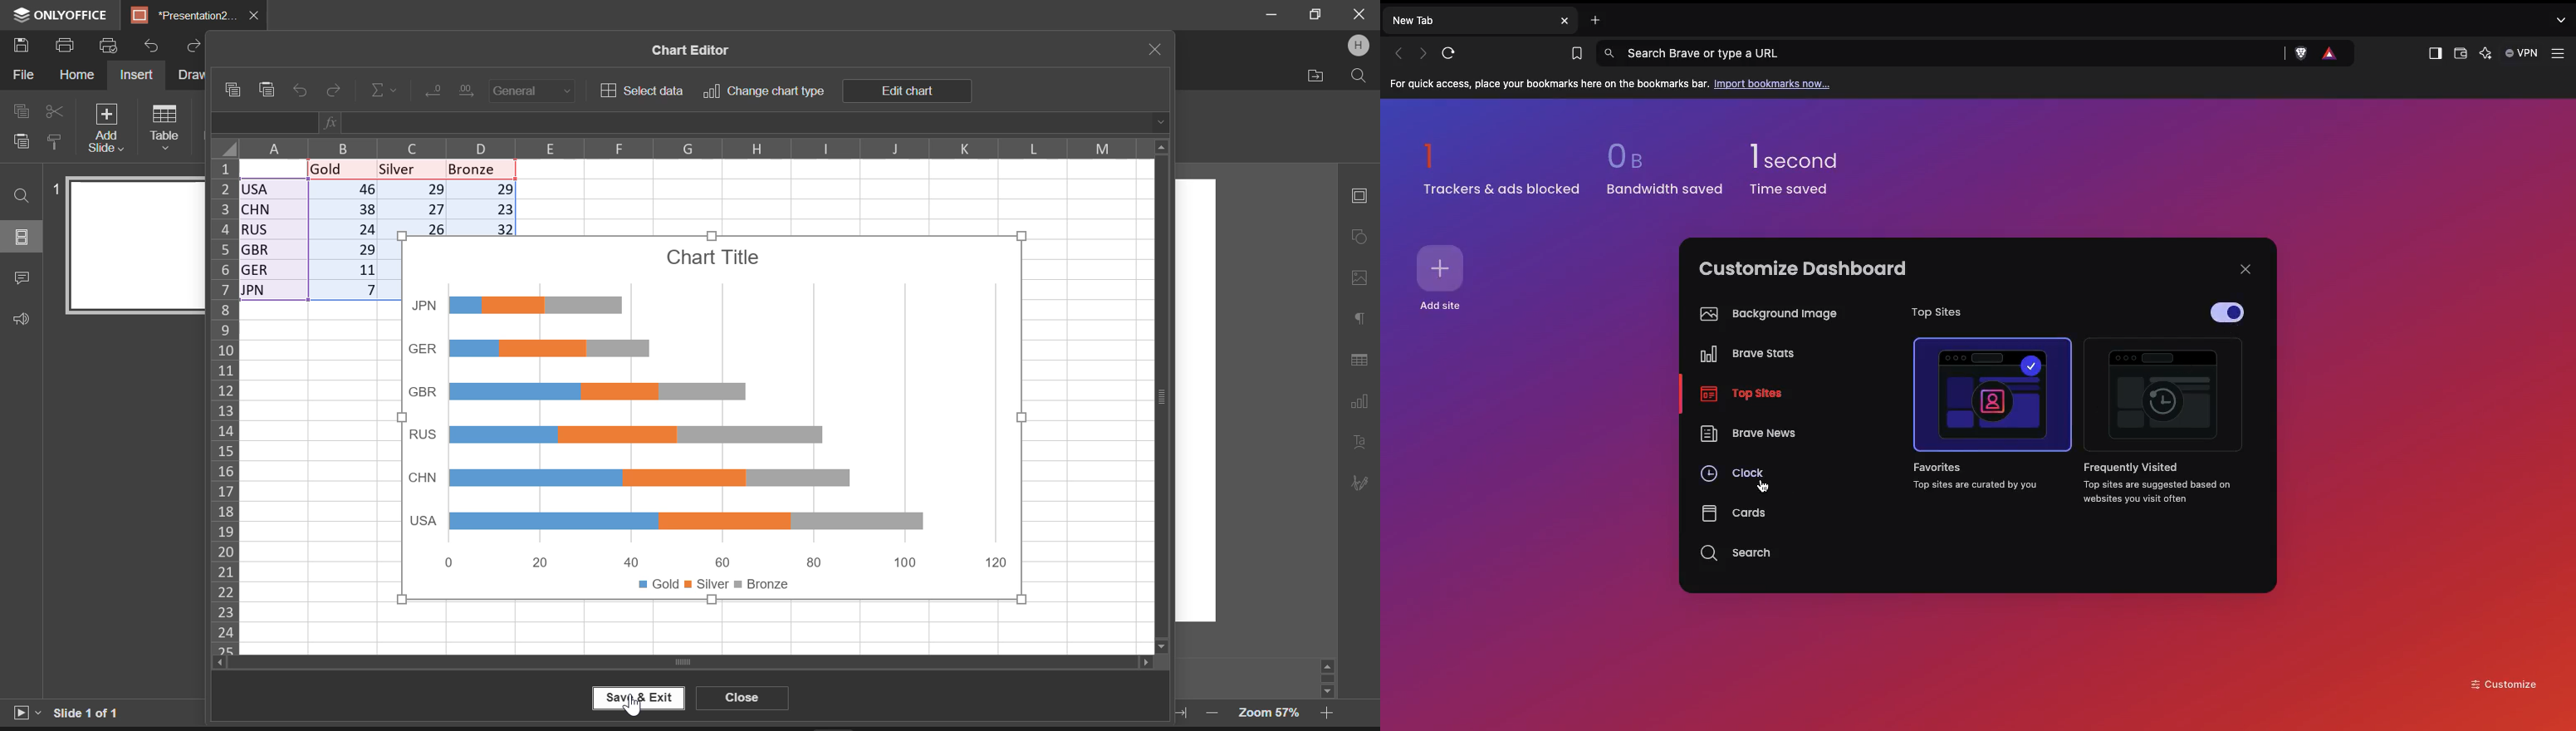 The width and height of the screenshot is (2576, 756). Describe the element at coordinates (22, 78) in the screenshot. I see `File` at that location.